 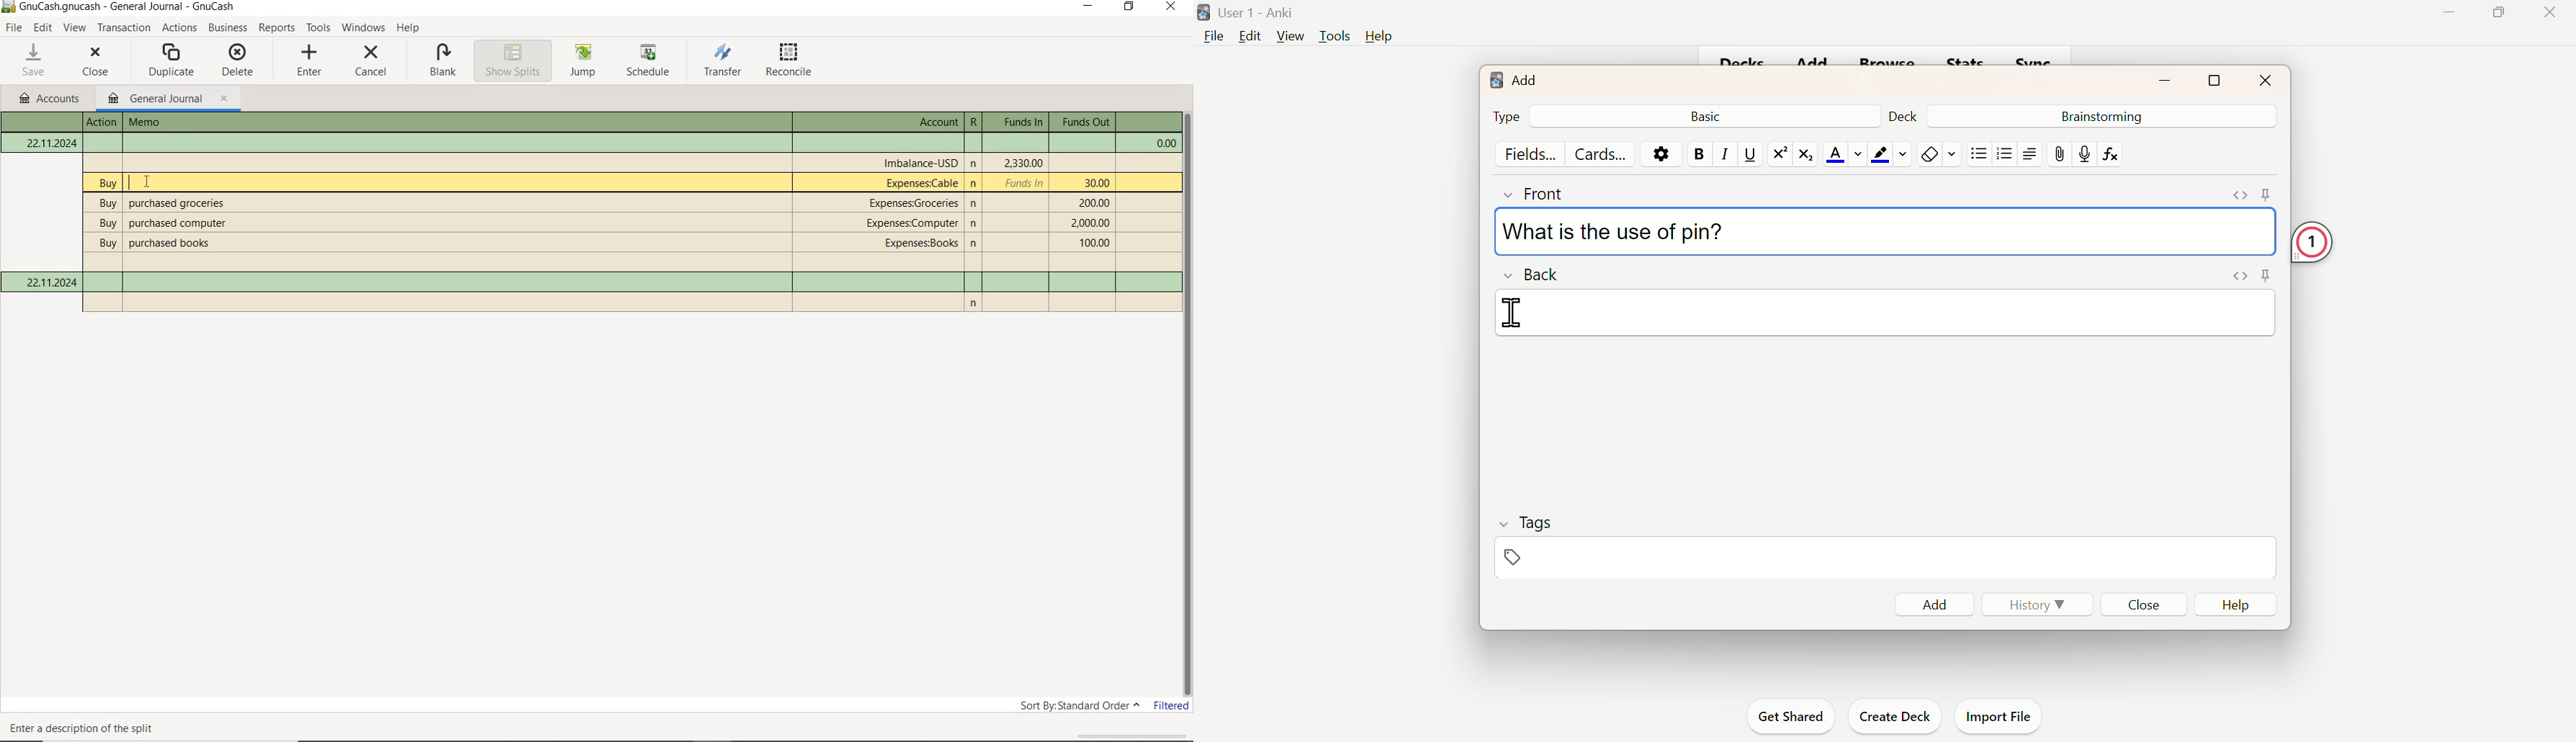 I want to click on Fields..., so click(x=1533, y=153).